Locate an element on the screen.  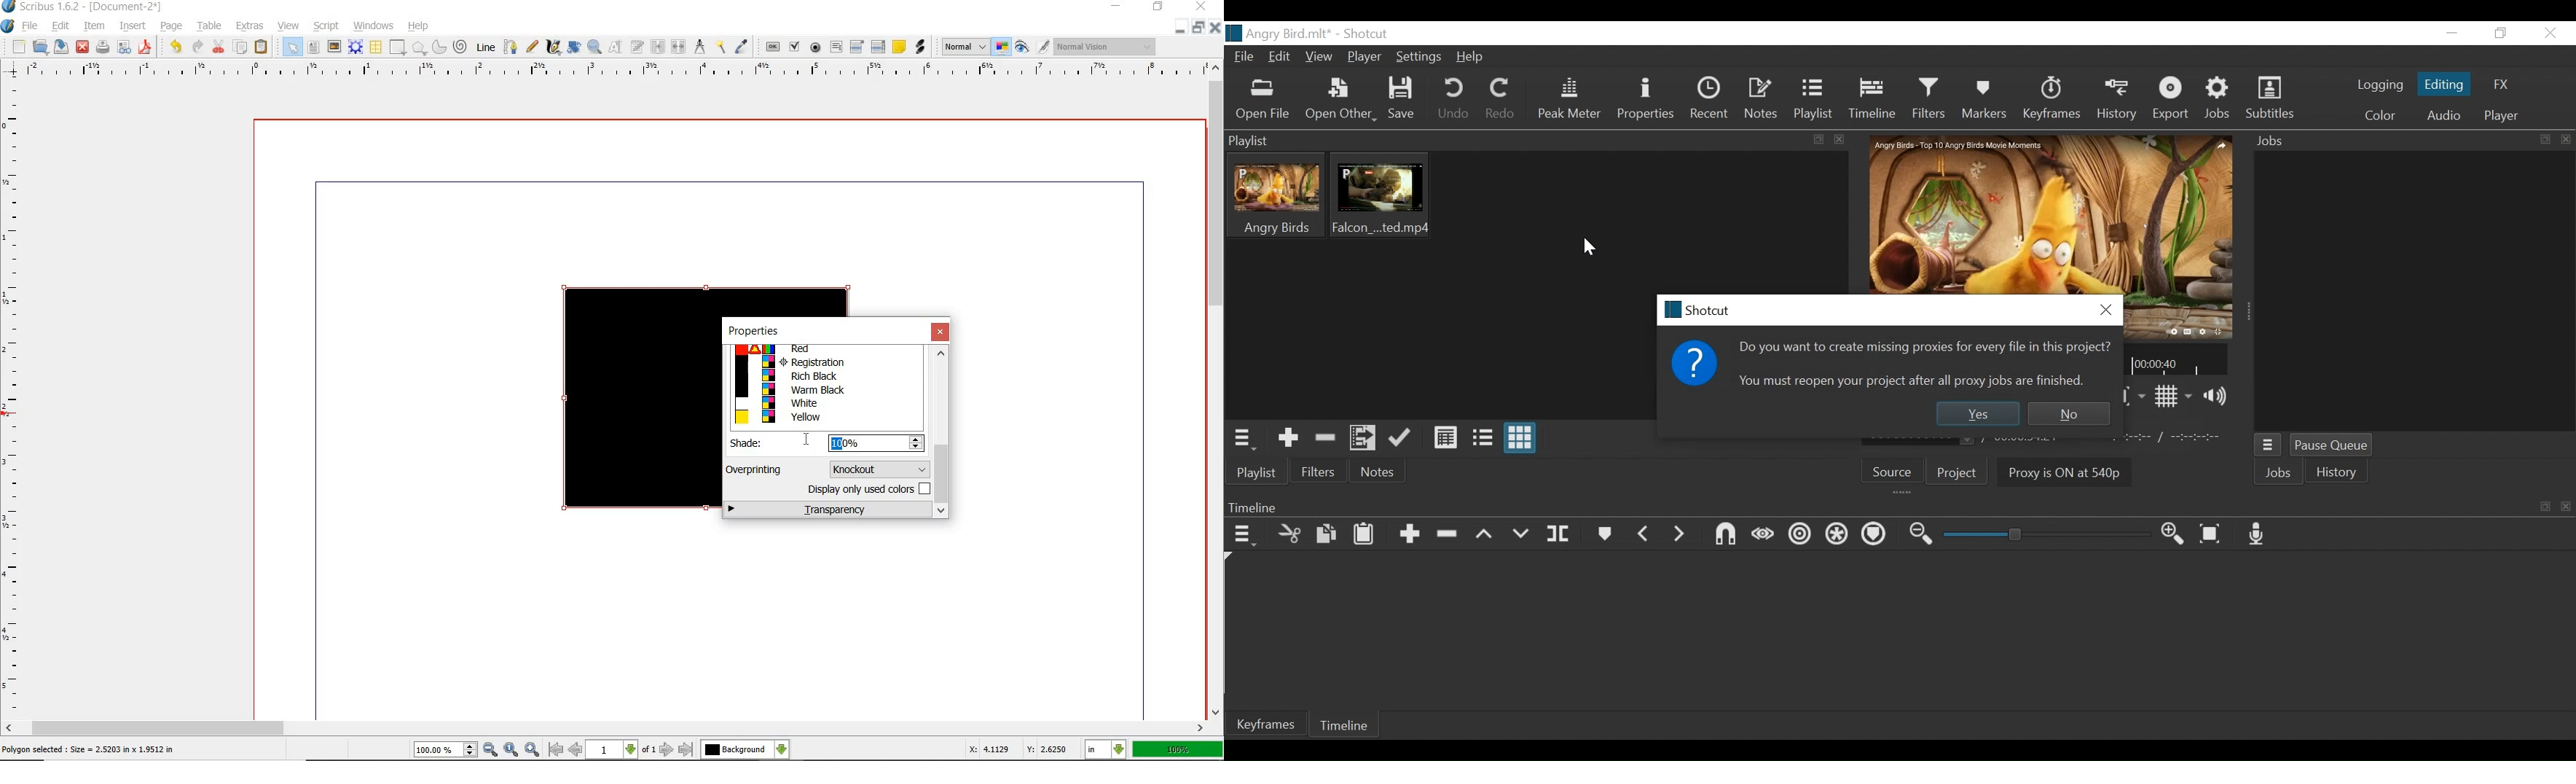
Properties is located at coordinates (1648, 99).